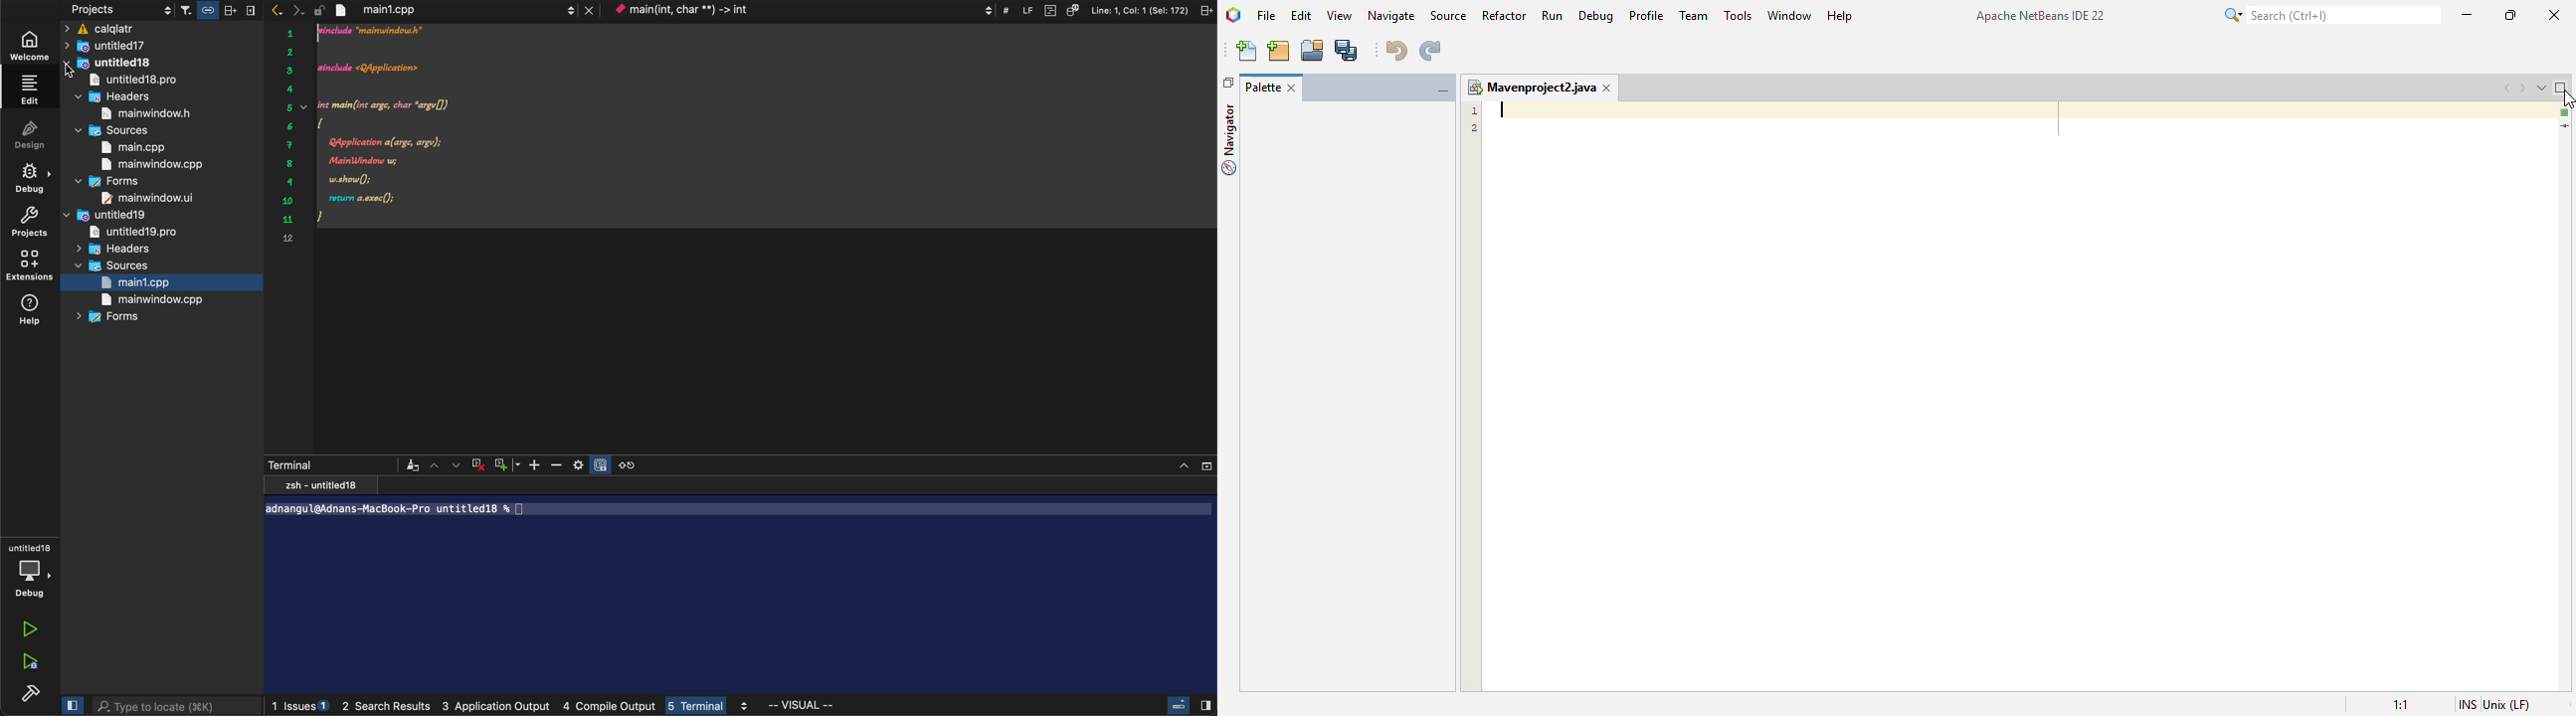 The height and width of the screenshot is (728, 2576). Describe the element at coordinates (174, 705) in the screenshot. I see `search bar` at that location.